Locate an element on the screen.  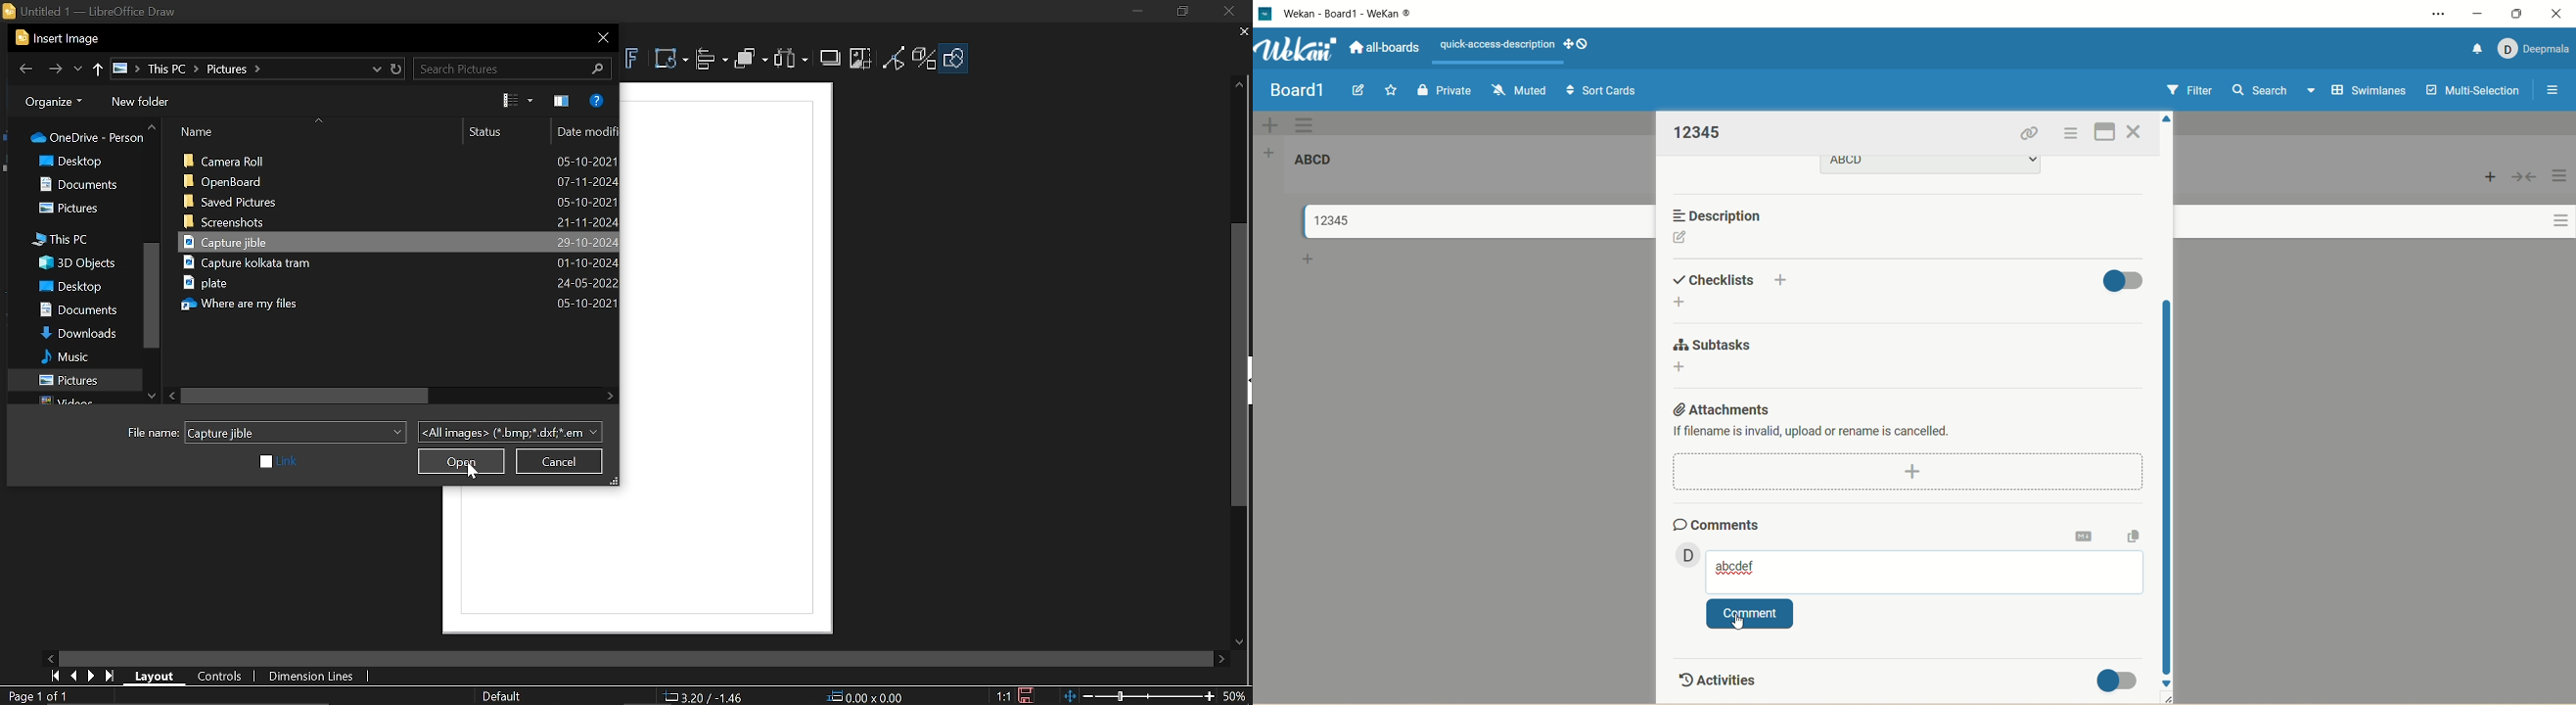
add card is located at coordinates (1309, 261).